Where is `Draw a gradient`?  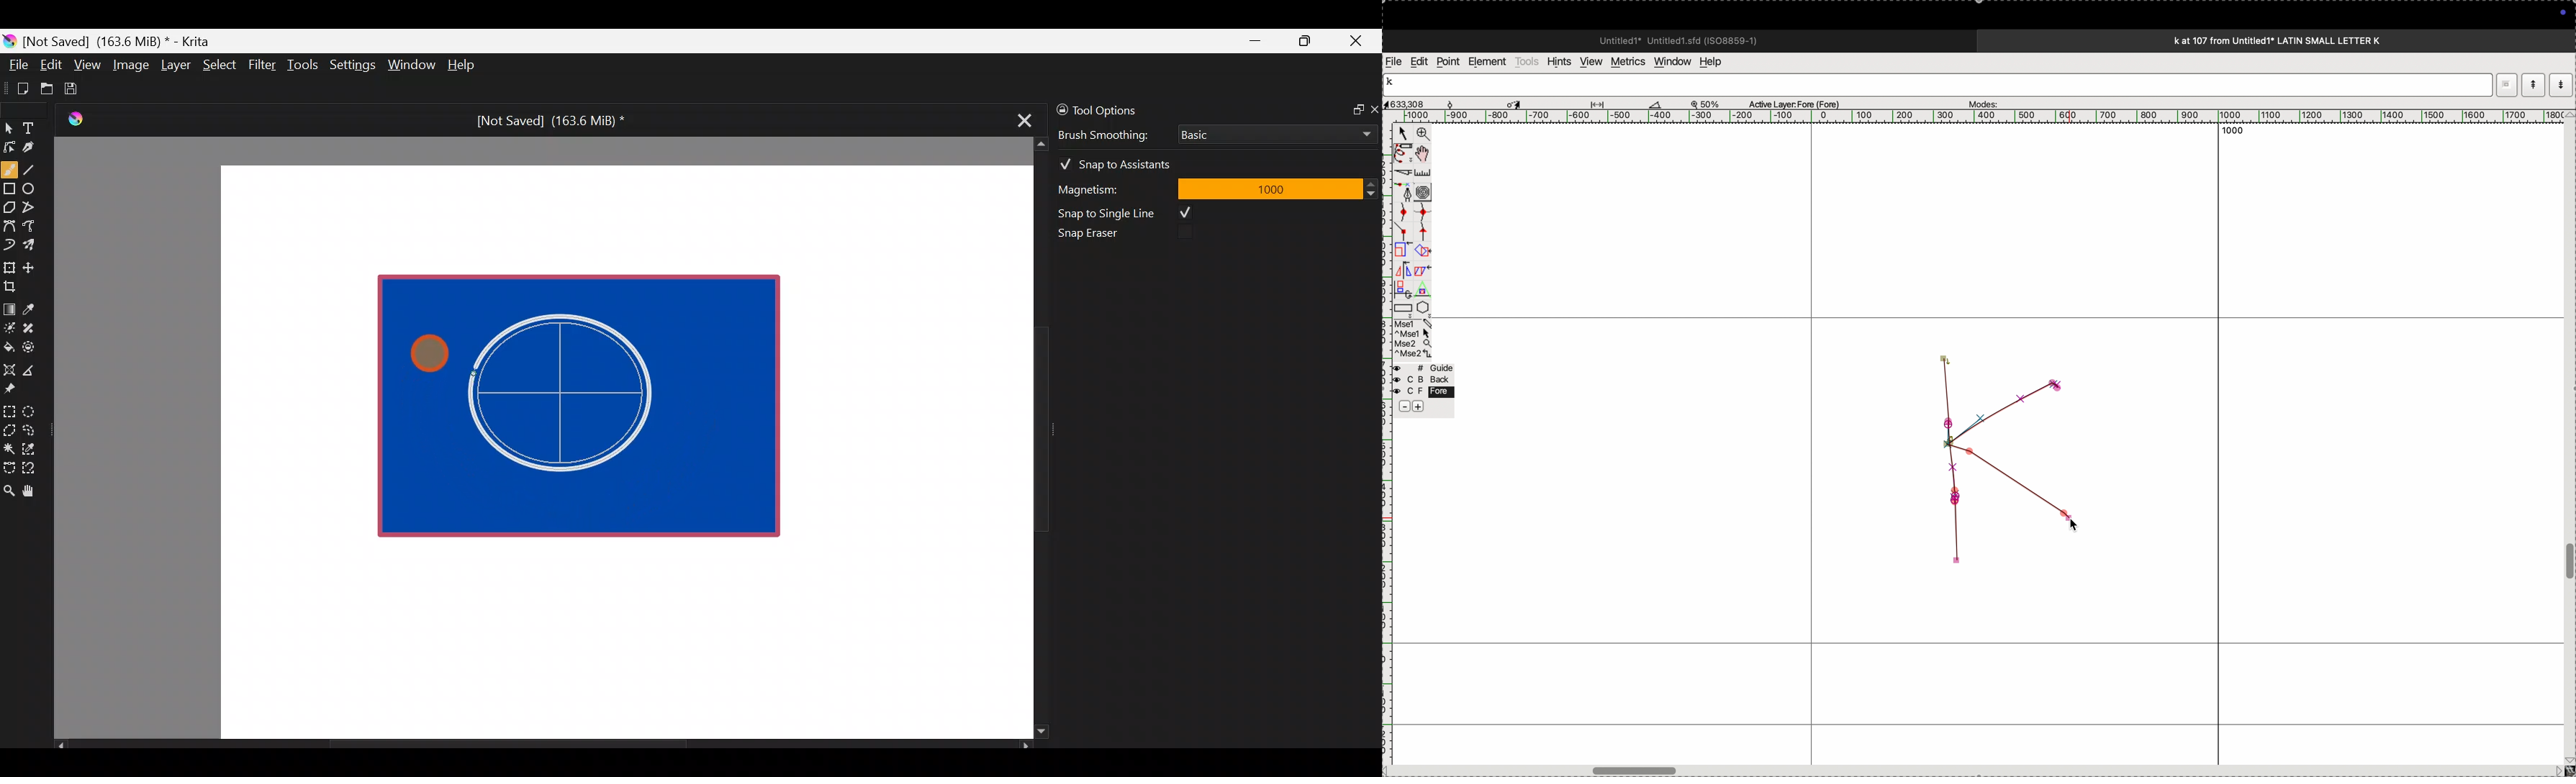 Draw a gradient is located at coordinates (9, 305).